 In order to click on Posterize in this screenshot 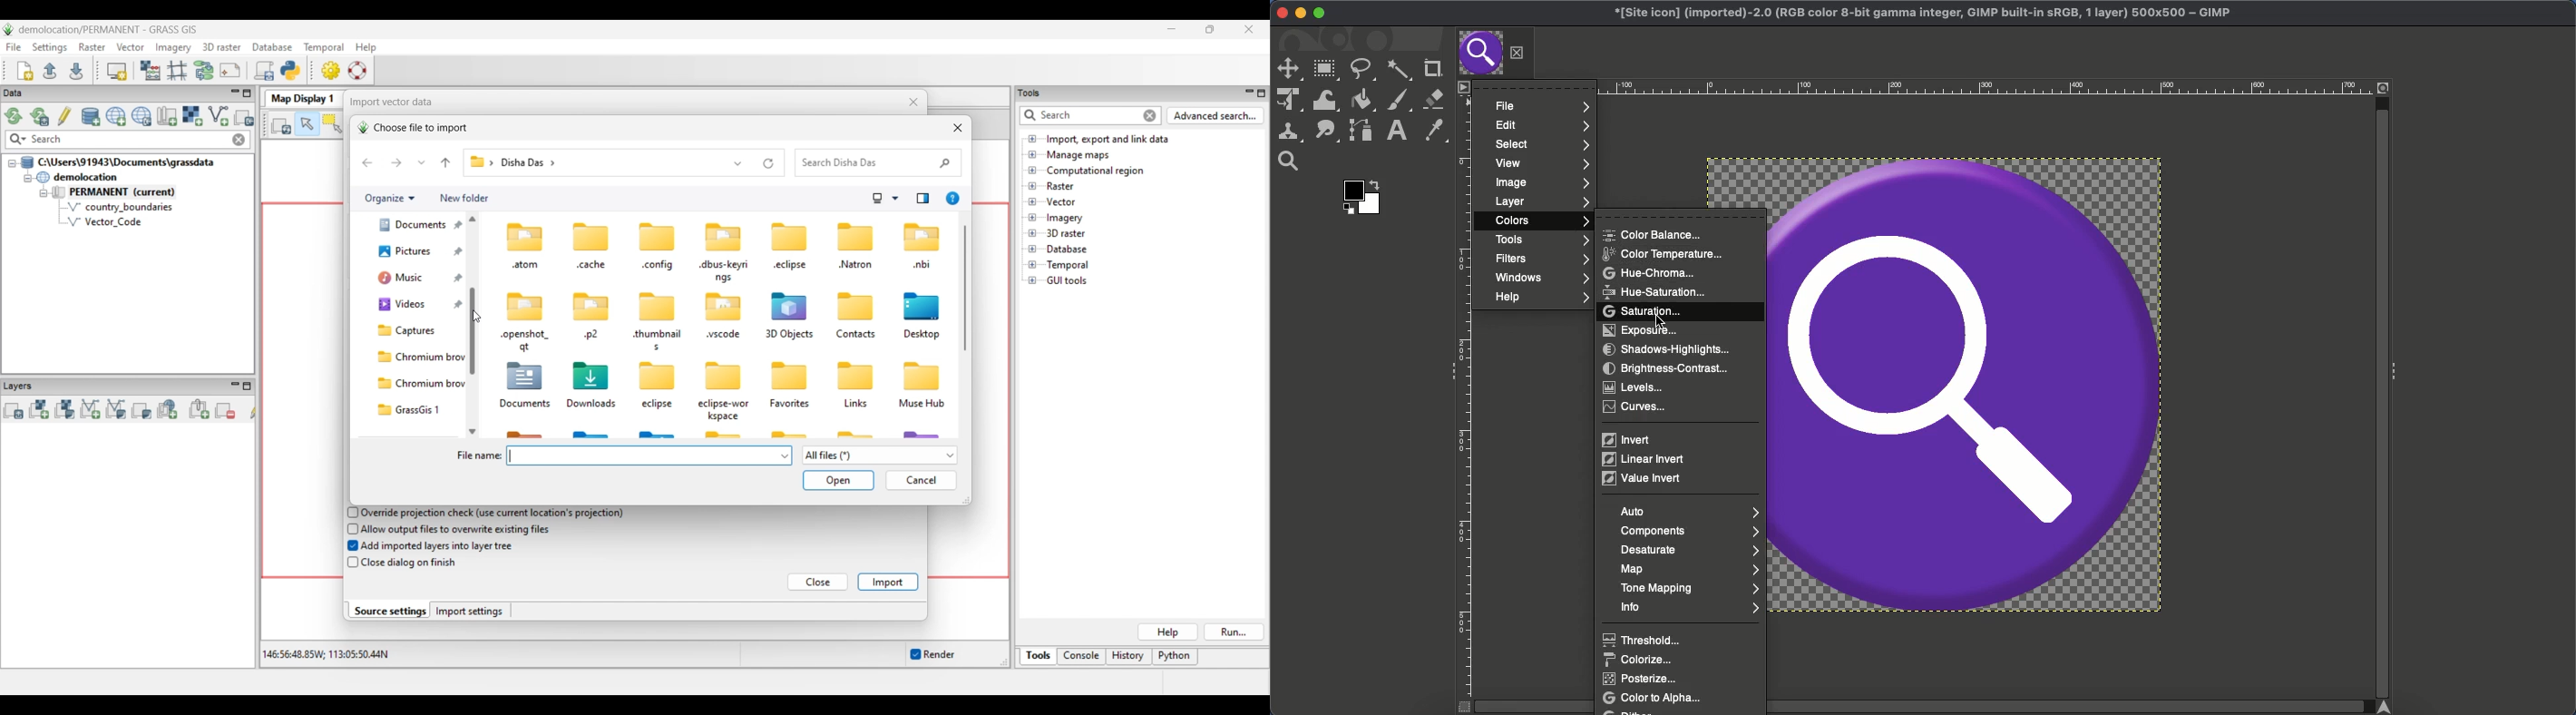, I will do `click(1644, 678)`.